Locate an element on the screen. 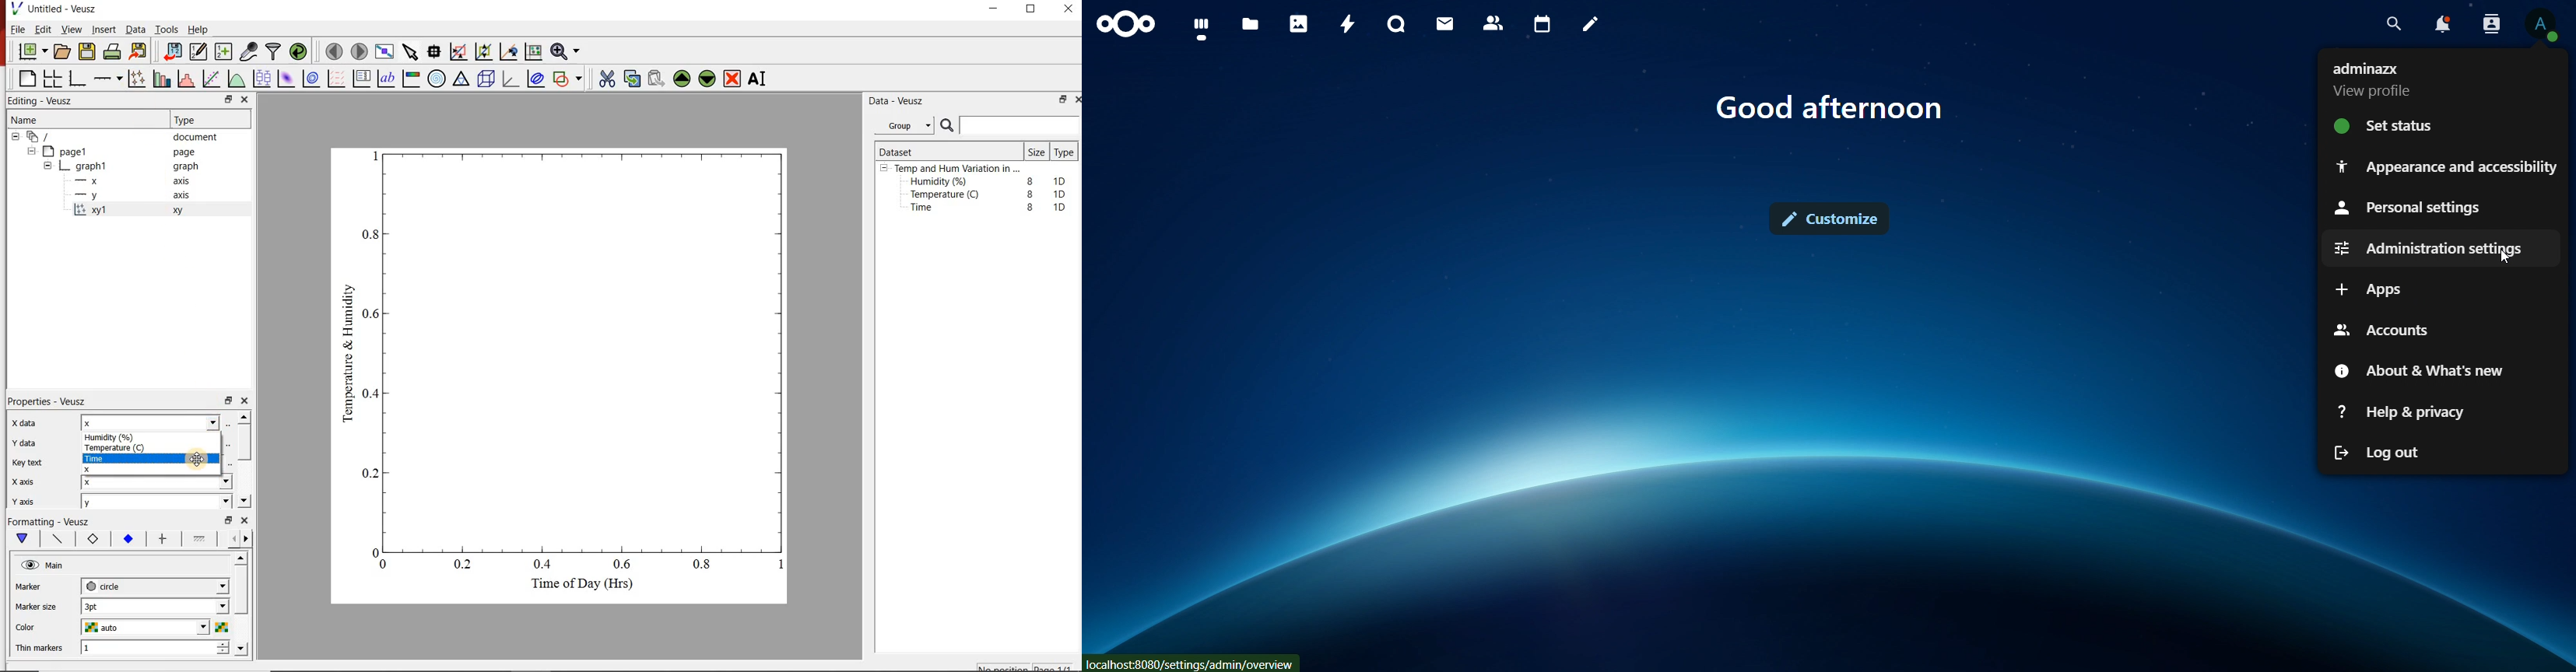 Image resolution: width=2576 pixels, height=672 pixels. text is located at coordinates (1828, 106).